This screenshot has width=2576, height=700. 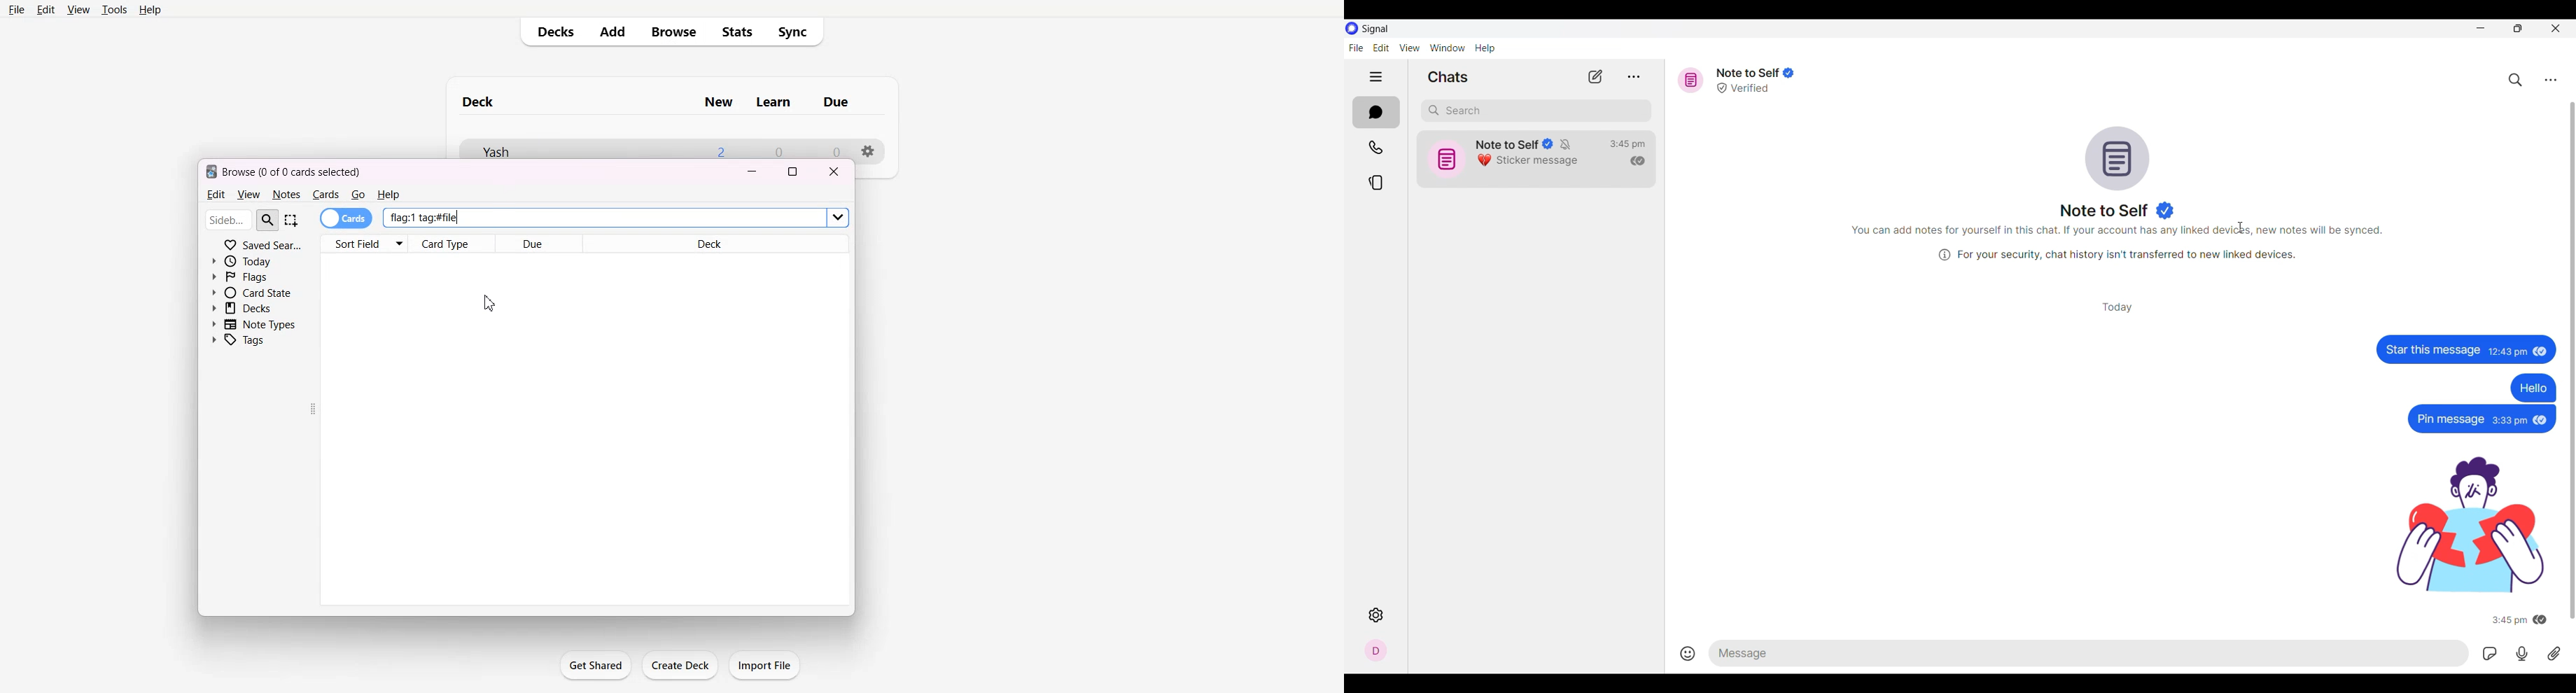 I want to click on seen, so click(x=2539, y=419).